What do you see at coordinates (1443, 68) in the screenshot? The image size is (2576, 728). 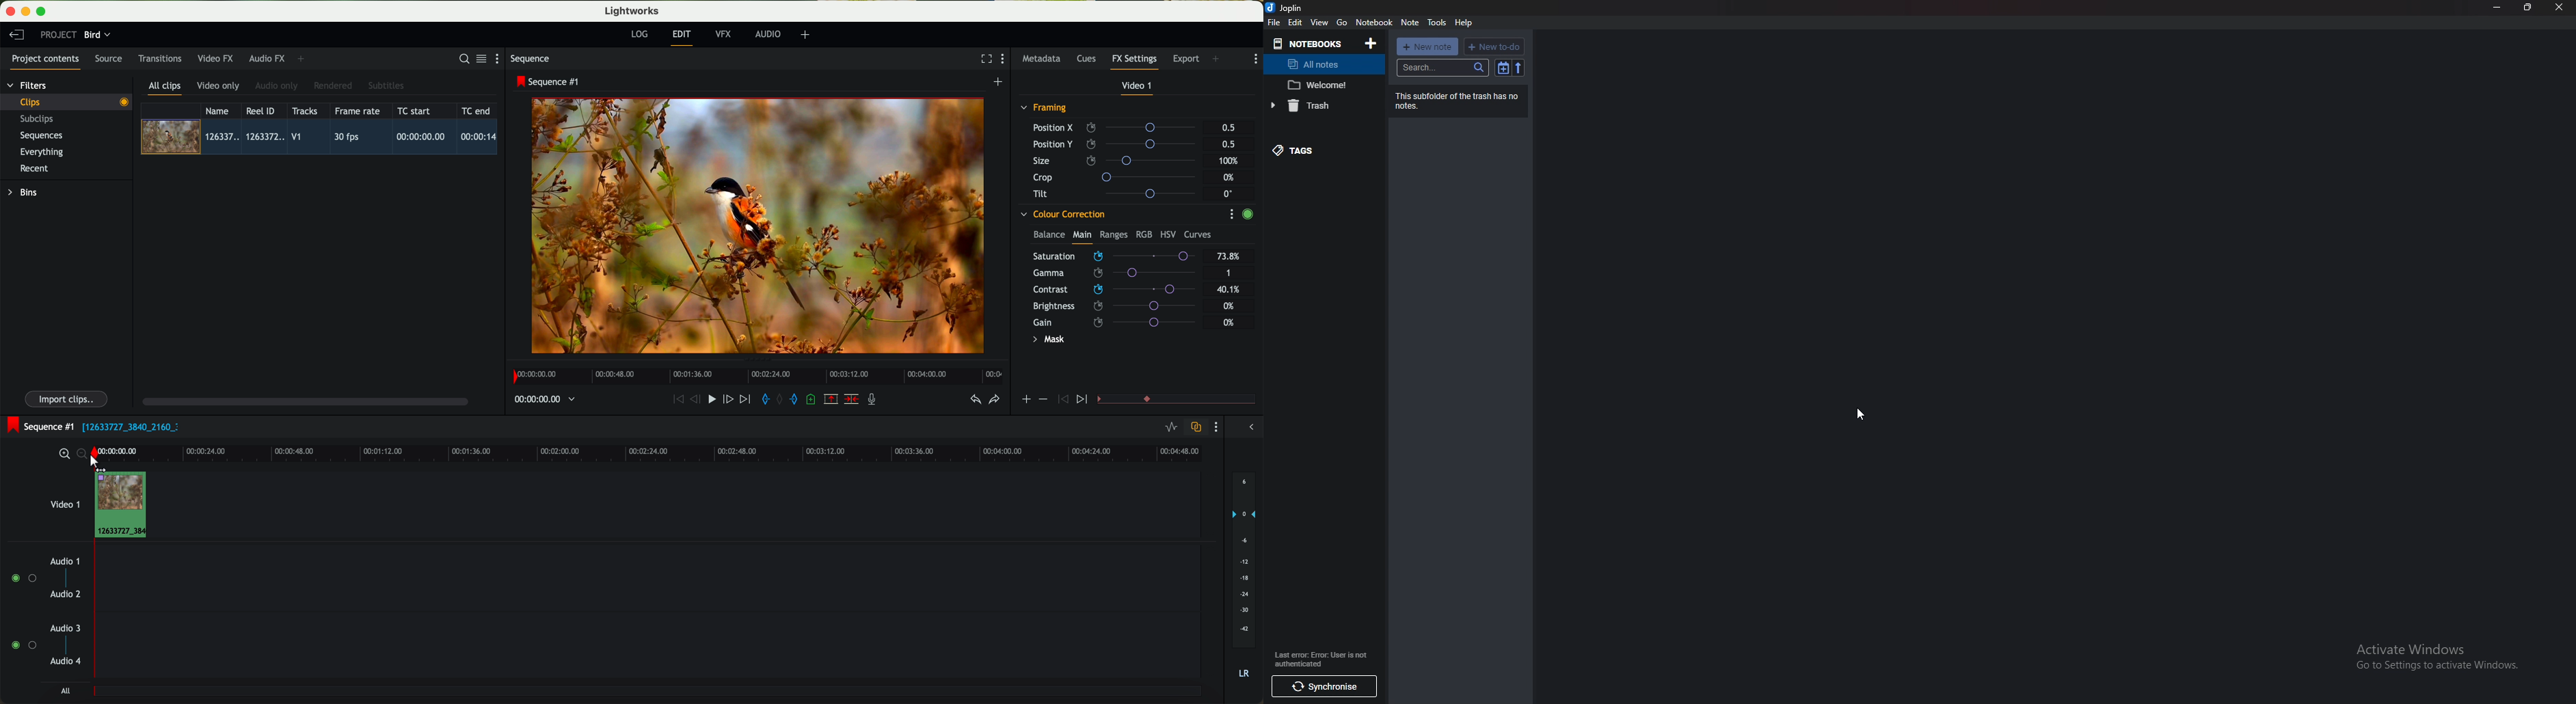 I see `search` at bounding box center [1443, 68].